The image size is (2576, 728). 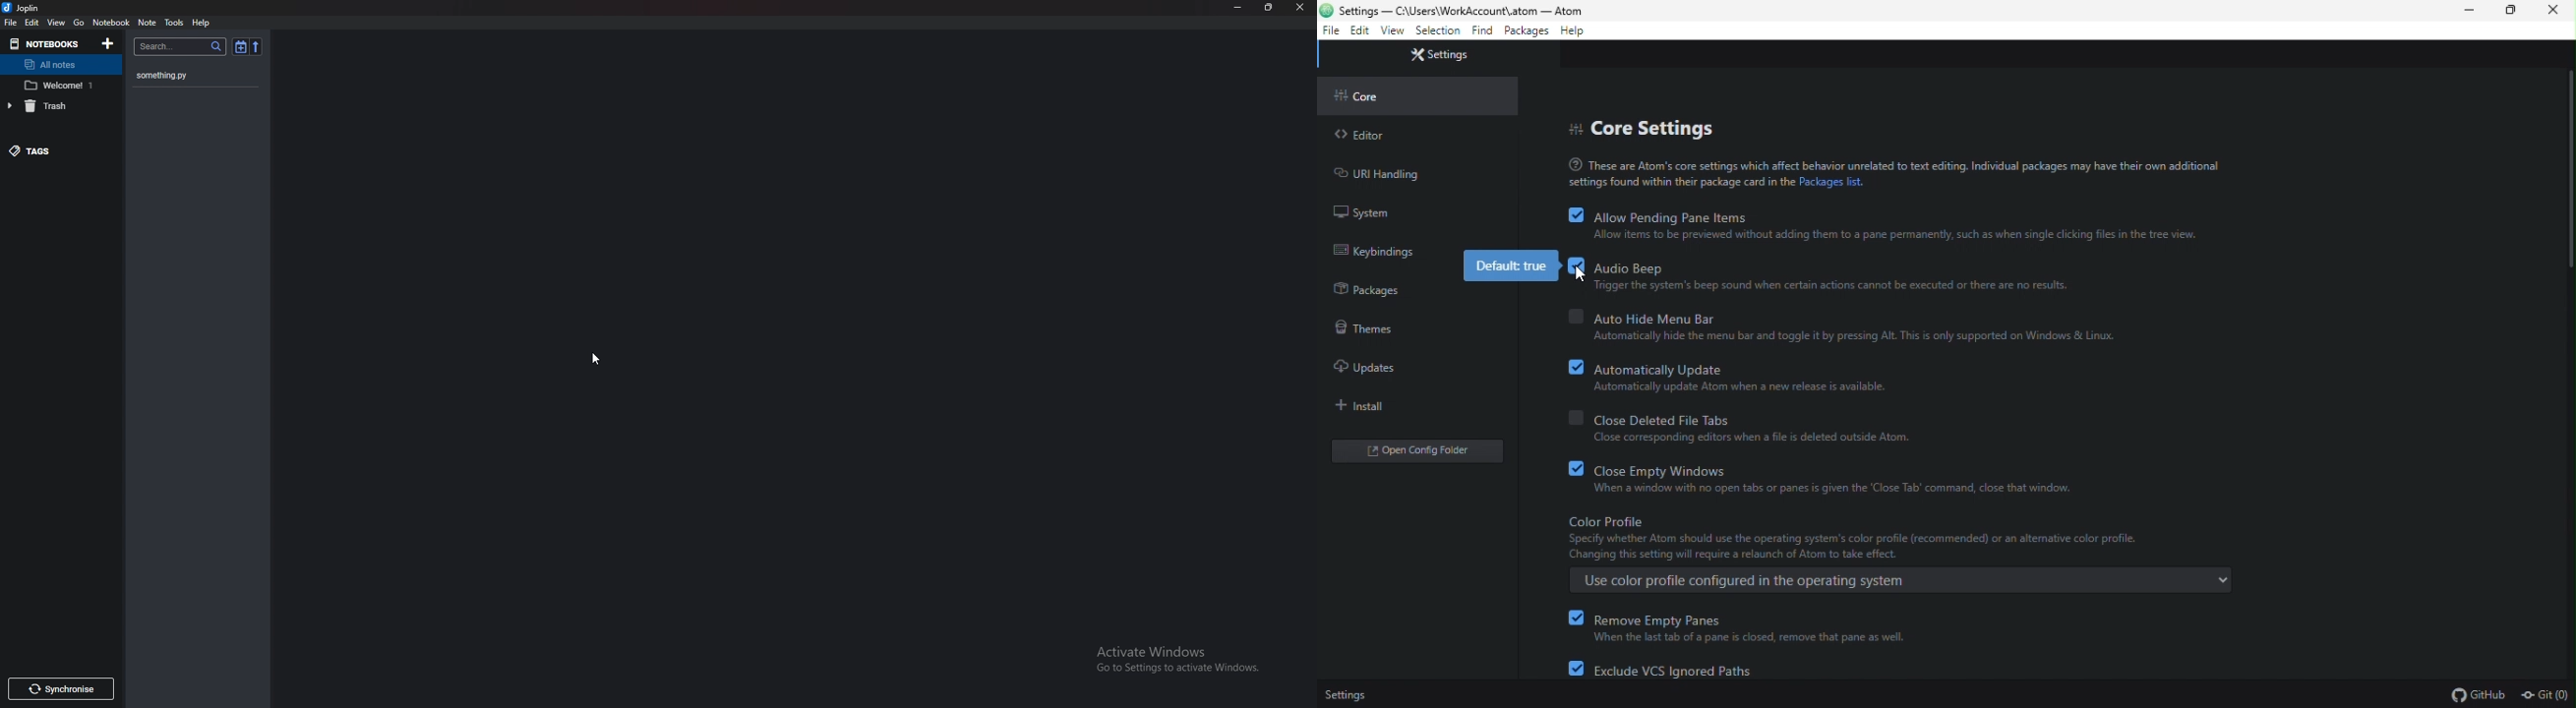 What do you see at coordinates (60, 64) in the screenshot?
I see `All notes` at bounding box center [60, 64].